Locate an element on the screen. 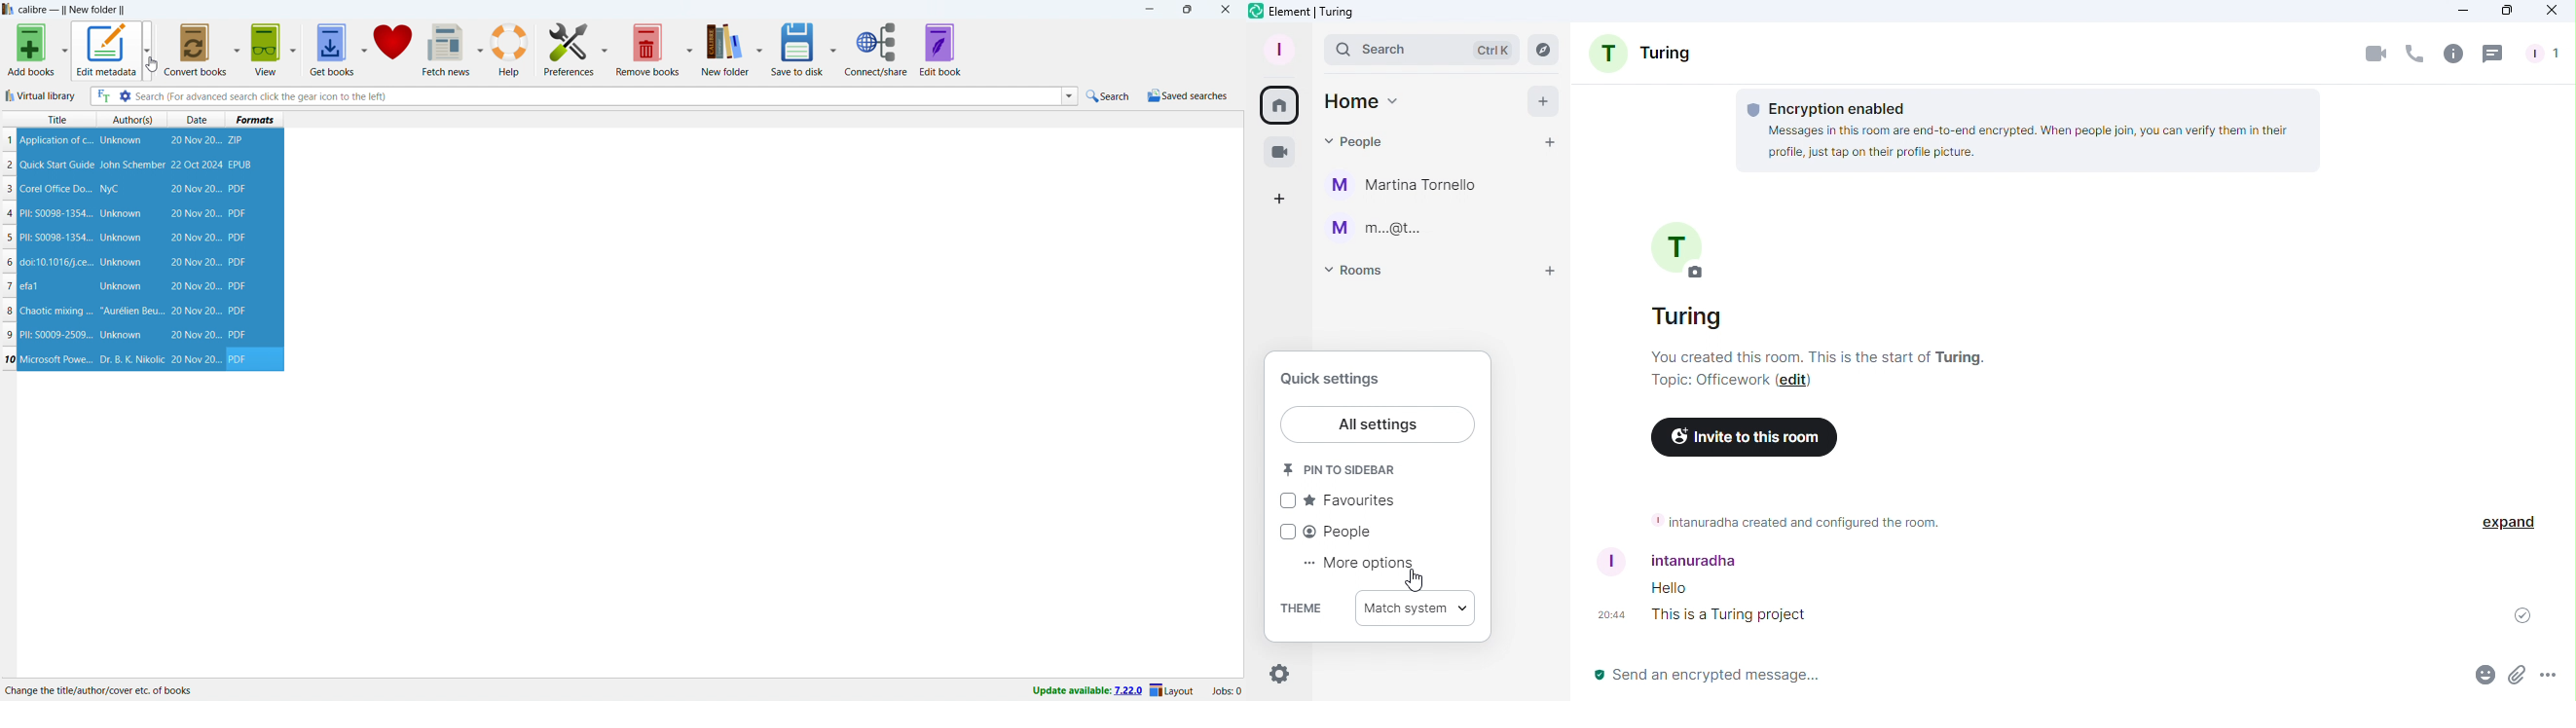  PII:S0098-1354... is located at coordinates (56, 238).